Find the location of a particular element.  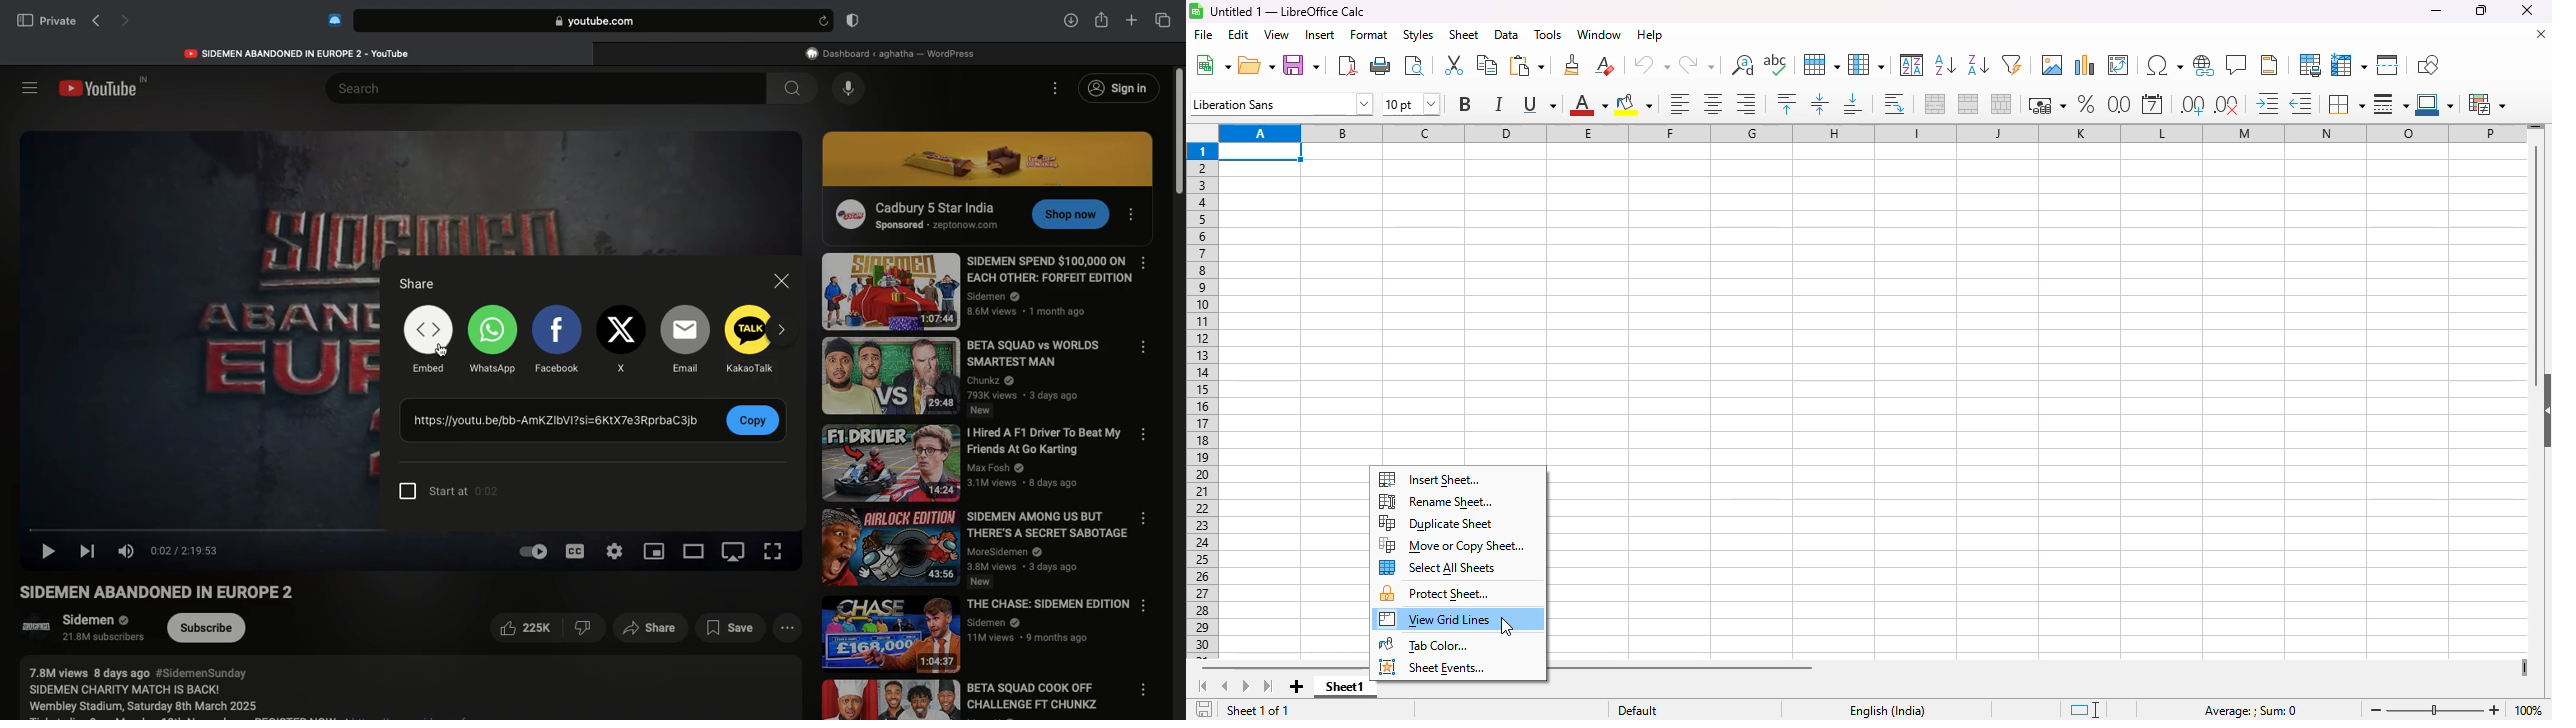

vertical scroll bar is located at coordinates (2536, 265).